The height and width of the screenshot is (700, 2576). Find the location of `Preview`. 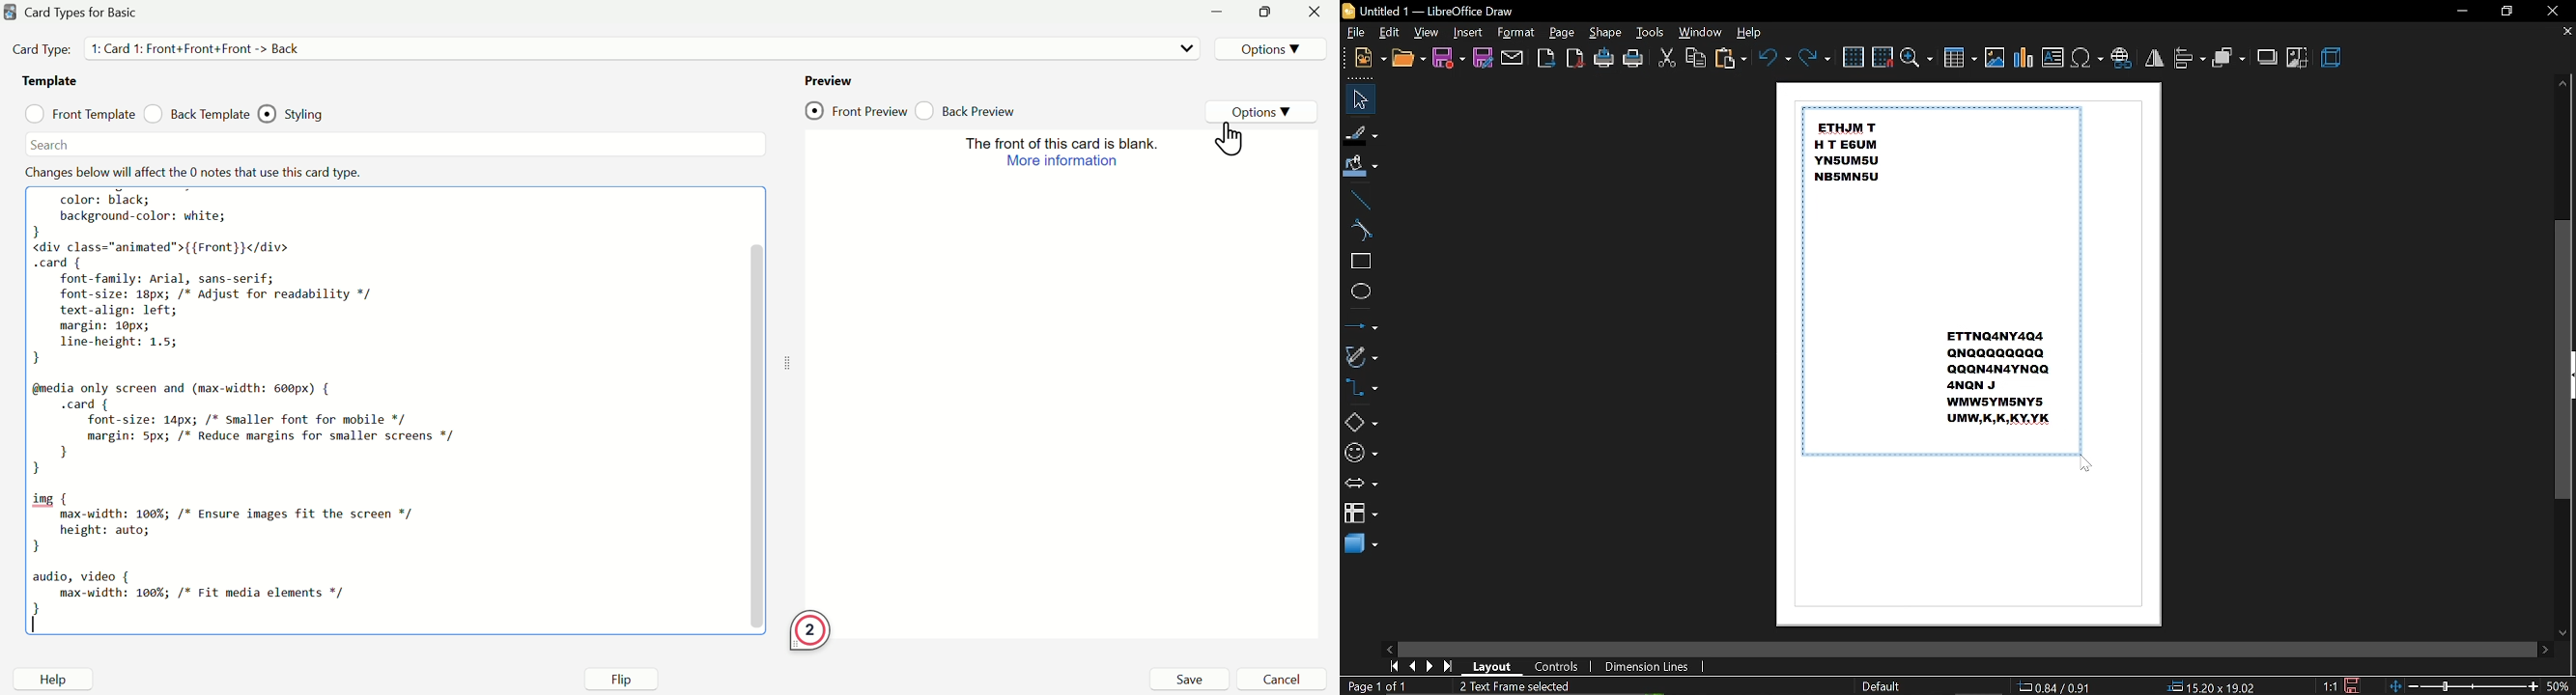

Preview is located at coordinates (829, 77).